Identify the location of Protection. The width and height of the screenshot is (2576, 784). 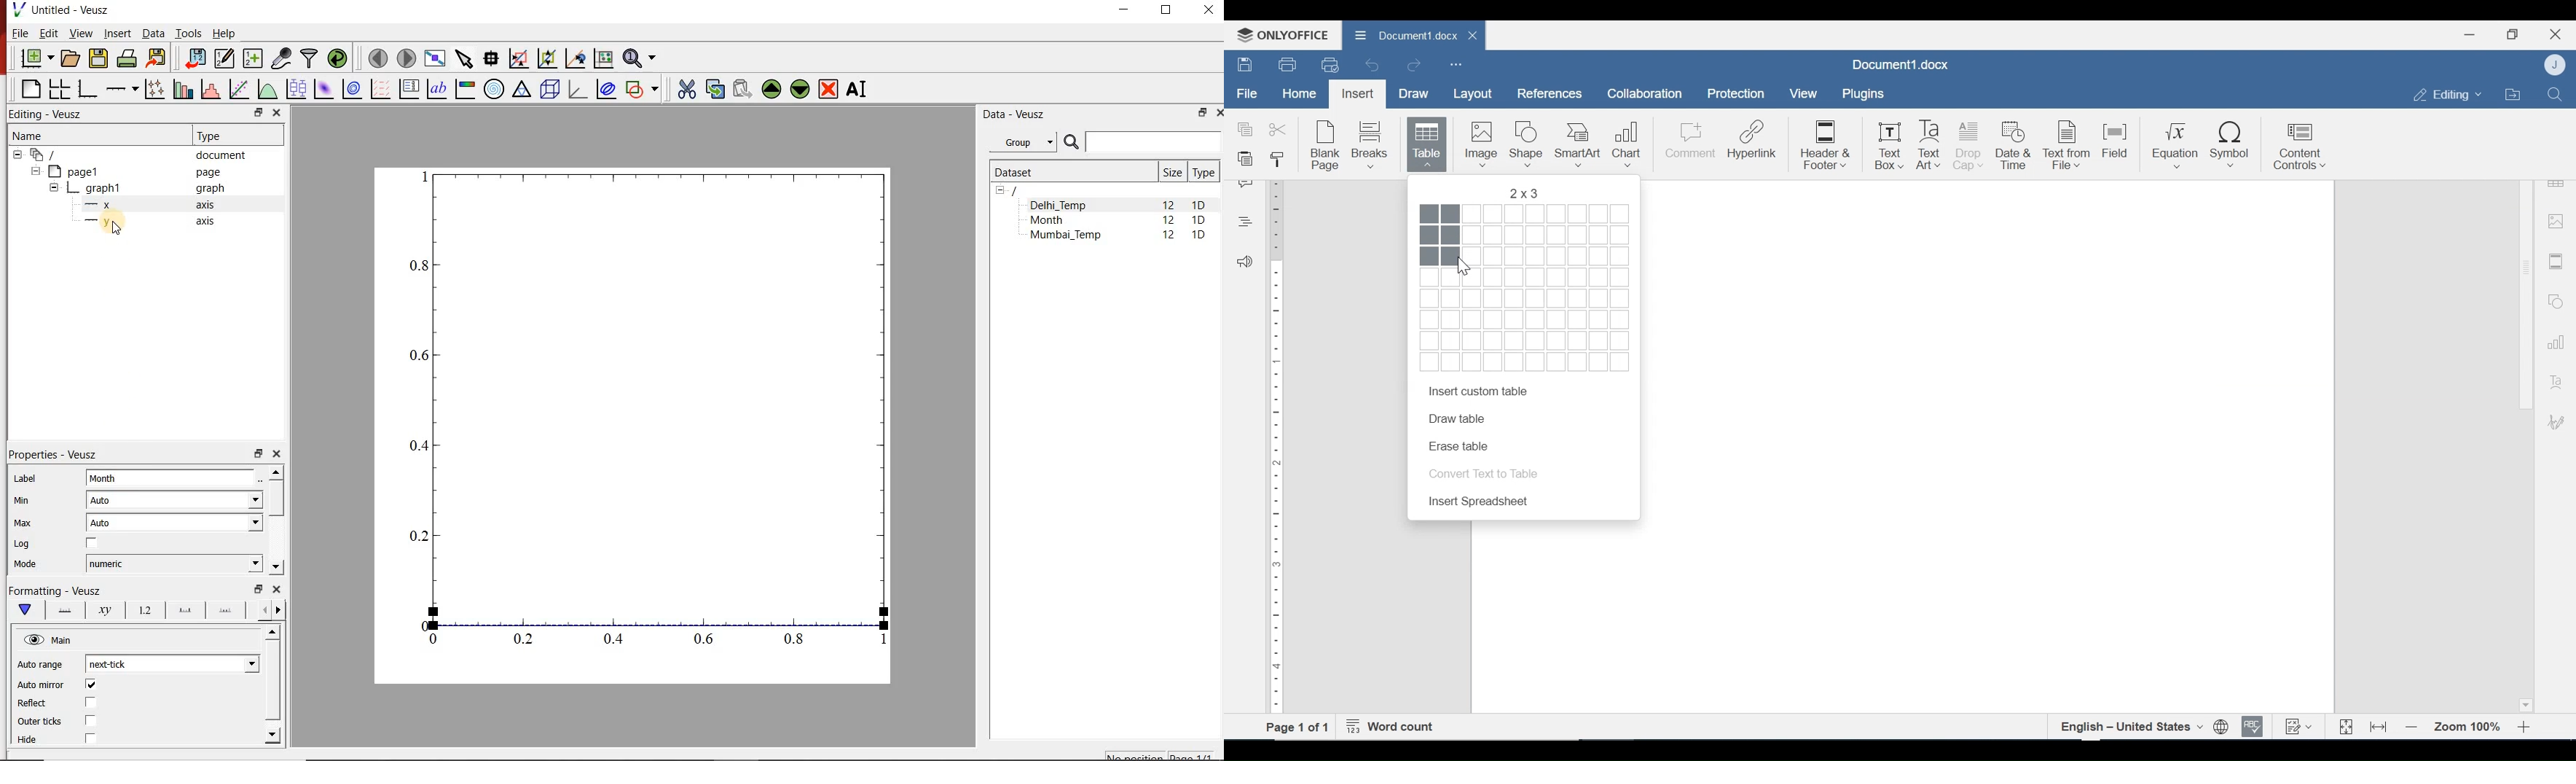
(1736, 94).